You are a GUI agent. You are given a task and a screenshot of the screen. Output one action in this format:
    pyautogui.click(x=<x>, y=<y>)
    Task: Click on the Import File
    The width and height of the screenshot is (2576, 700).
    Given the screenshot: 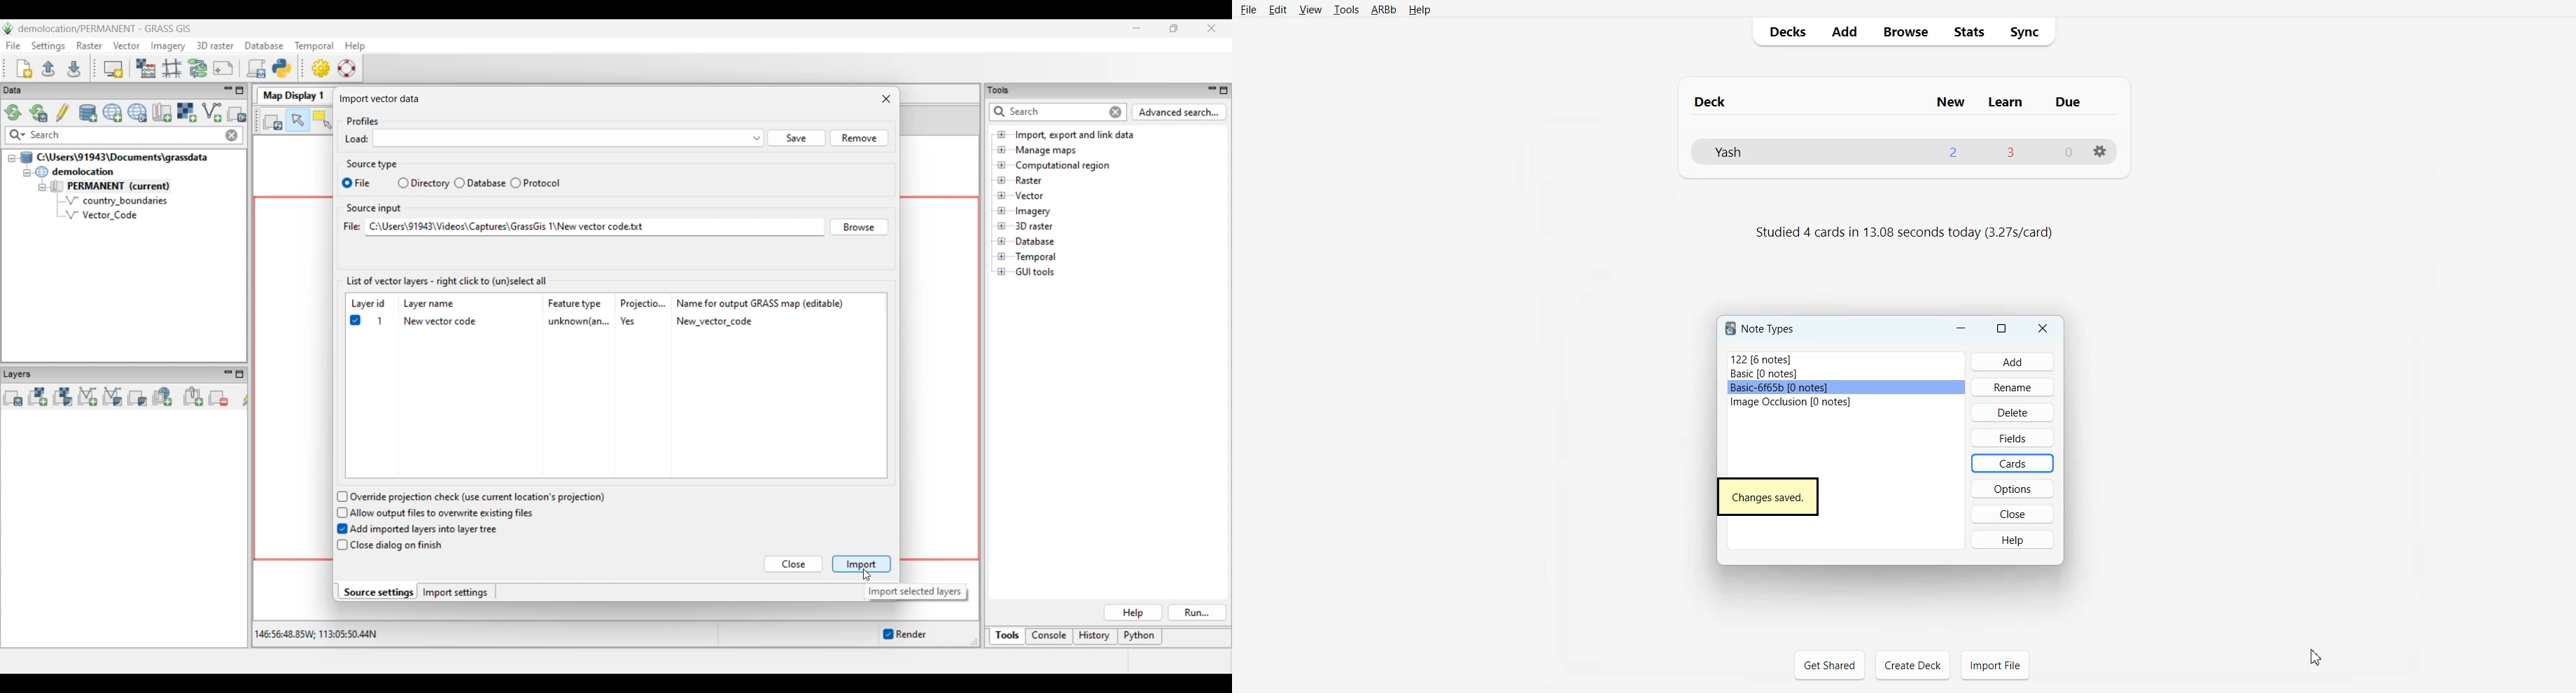 What is the action you would take?
    pyautogui.click(x=1995, y=665)
    